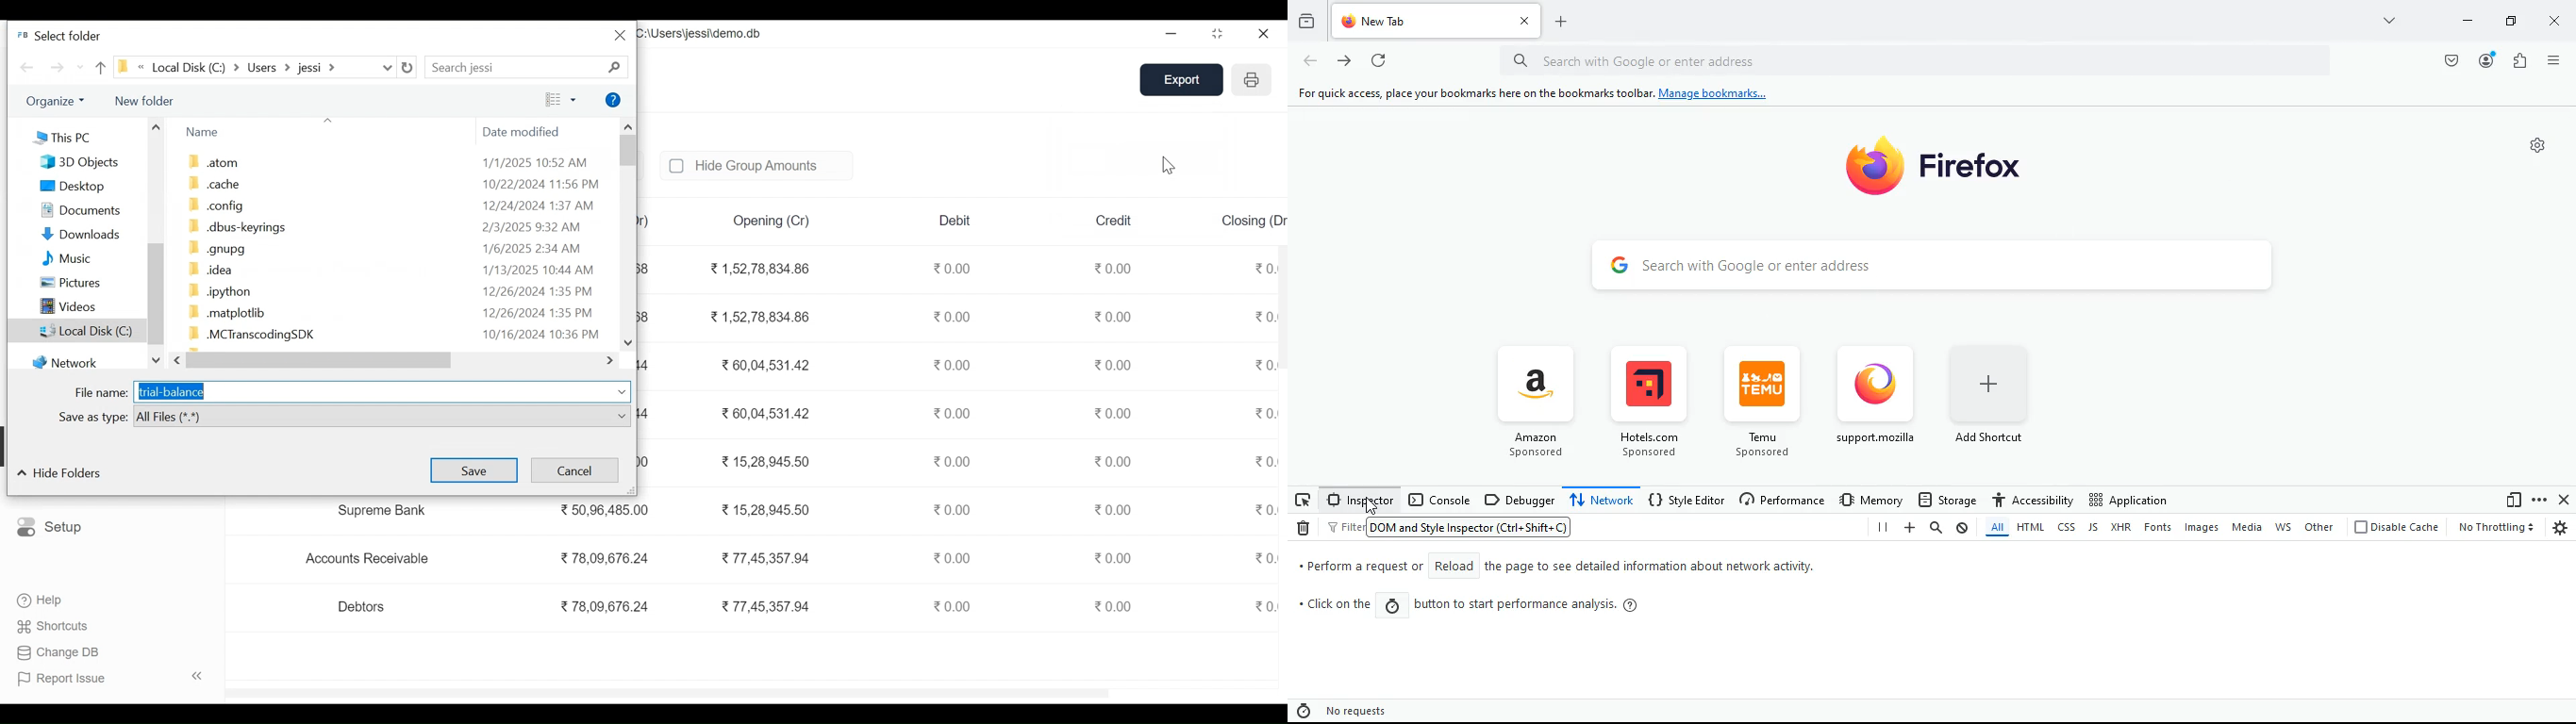 Image resolution: width=2576 pixels, height=728 pixels. Describe the element at coordinates (214, 204) in the screenshot. I see `.config` at that location.